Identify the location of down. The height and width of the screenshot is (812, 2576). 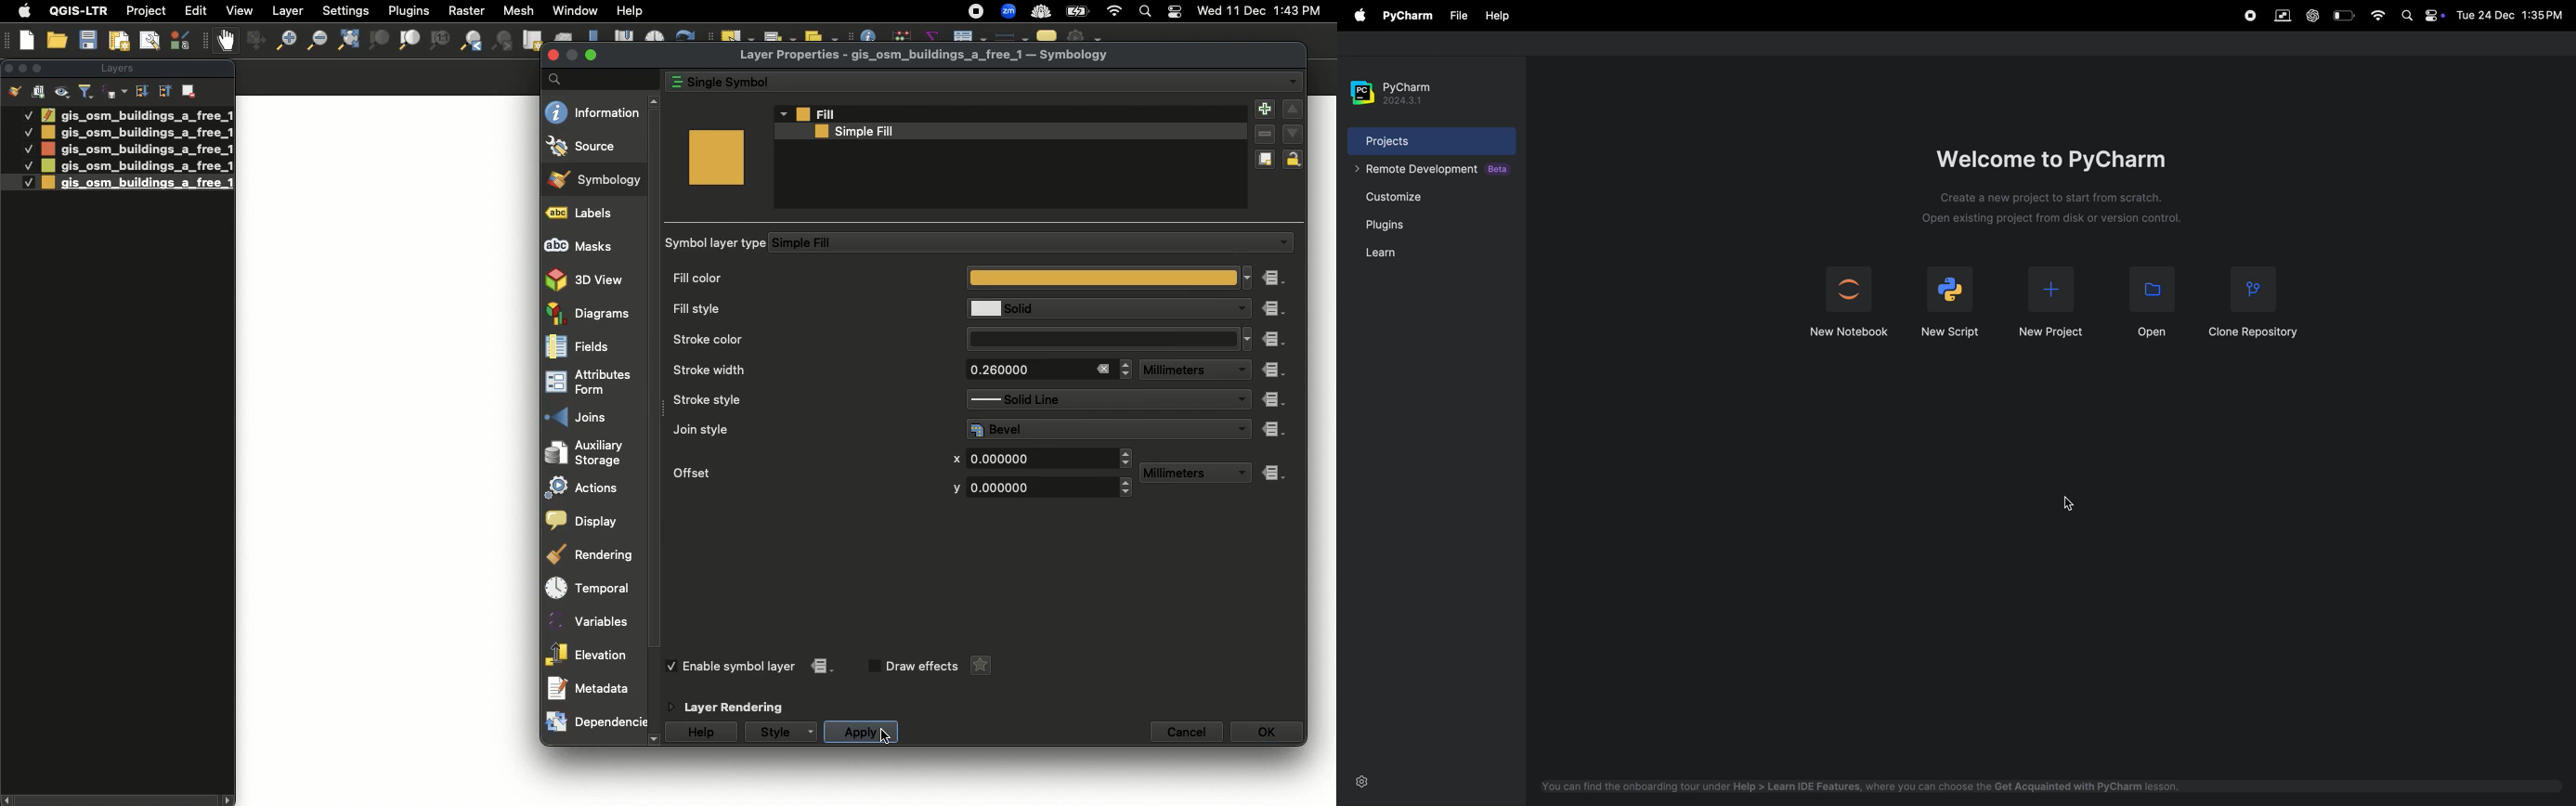
(1293, 133).